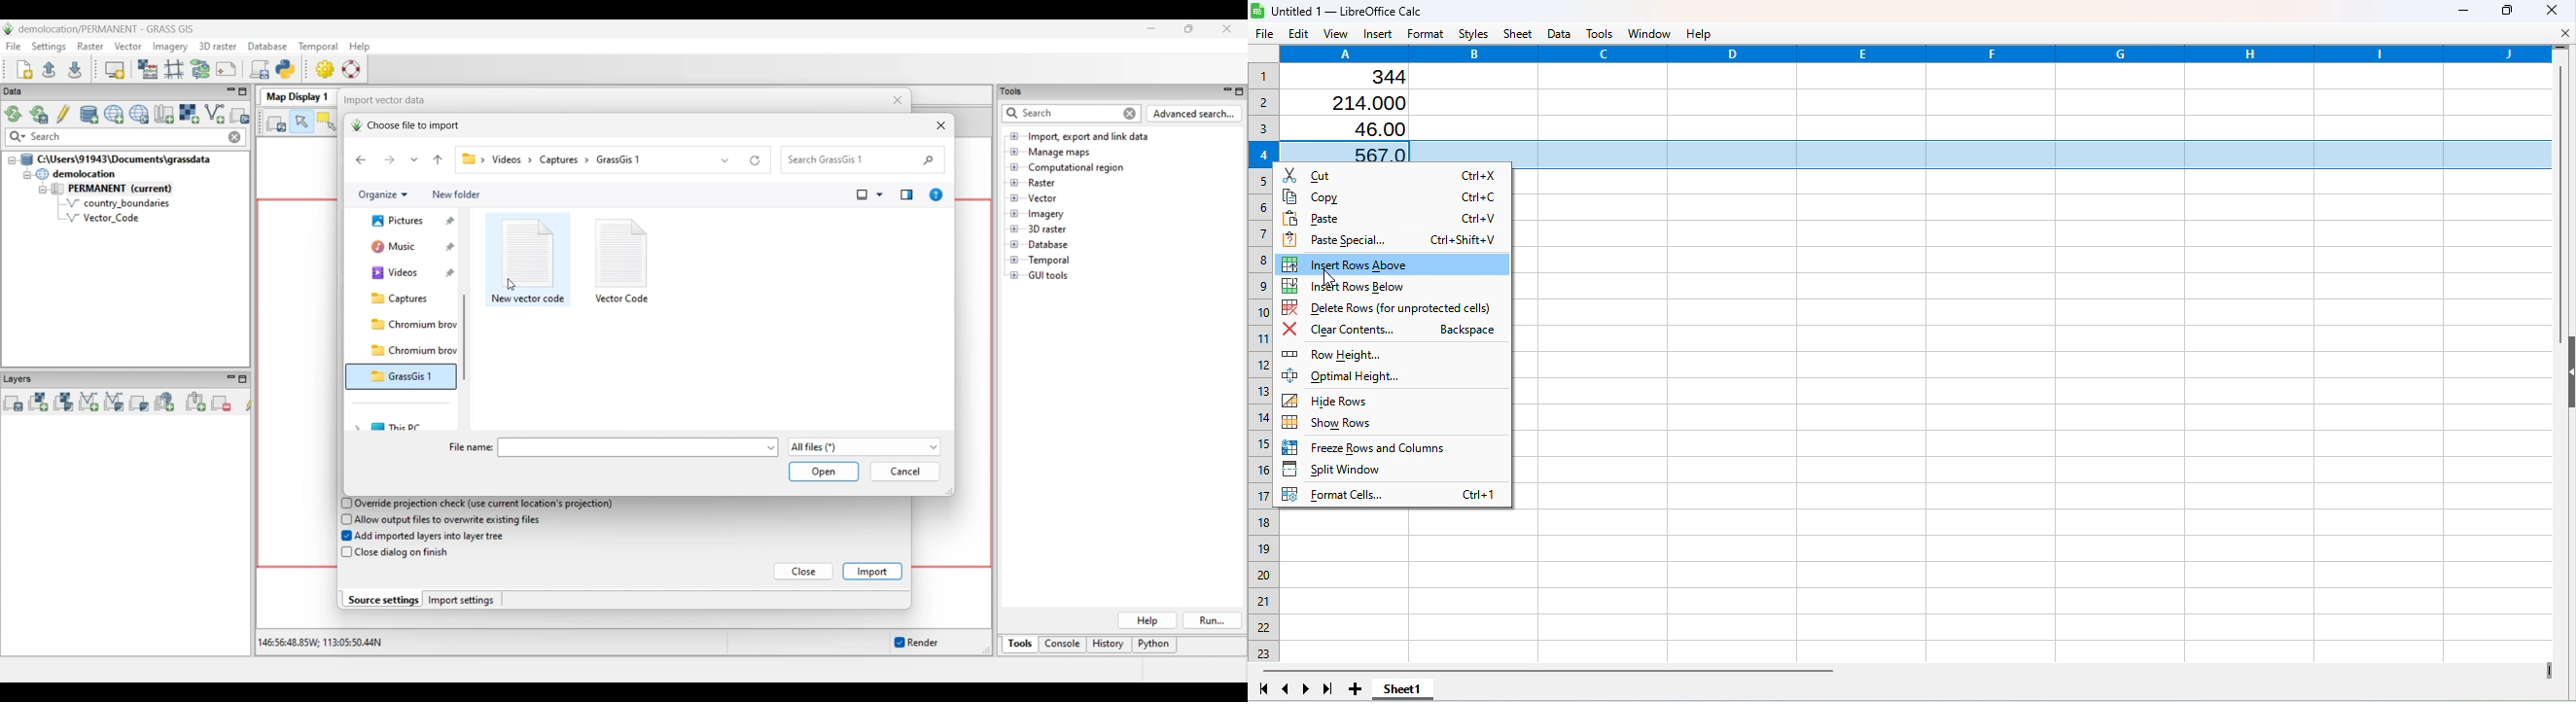 Image resolution: width=2576 pixels, height=728 pixels. I want to click on Windows, so click(1652, 32).